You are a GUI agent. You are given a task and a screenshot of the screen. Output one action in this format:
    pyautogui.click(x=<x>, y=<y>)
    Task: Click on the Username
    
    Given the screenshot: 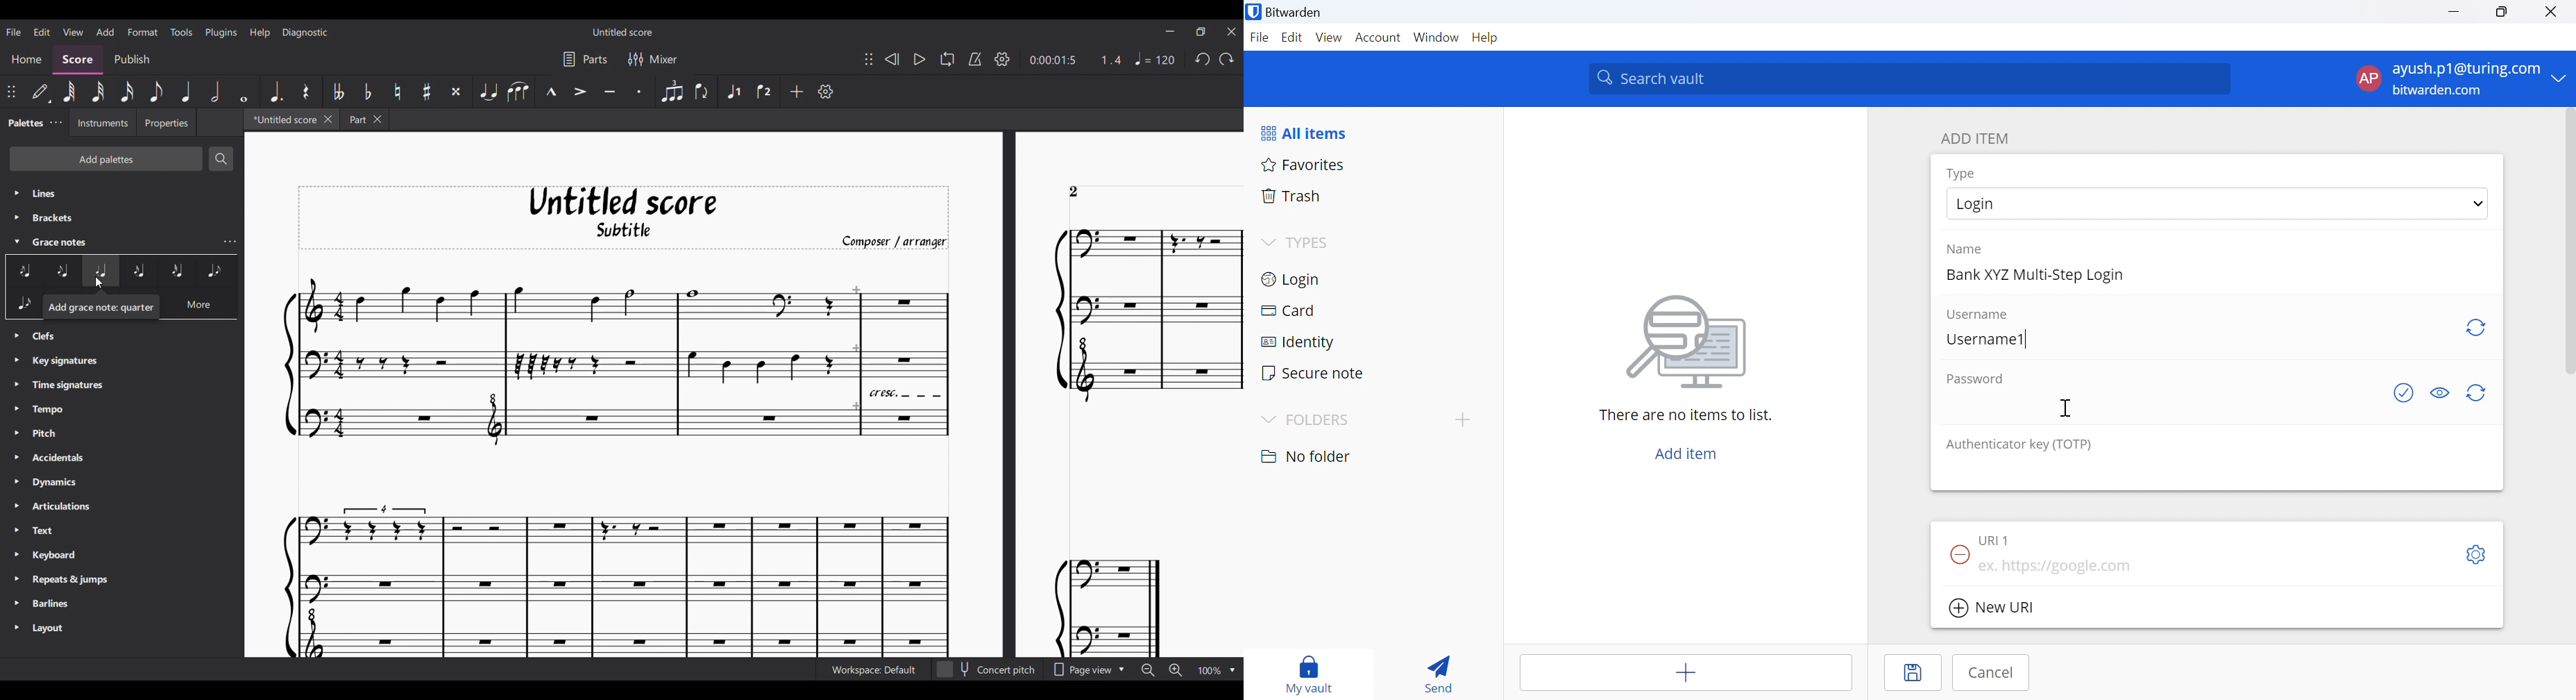 What is the action you would take?
    pyautogui.click(x=1978, y=315)
    